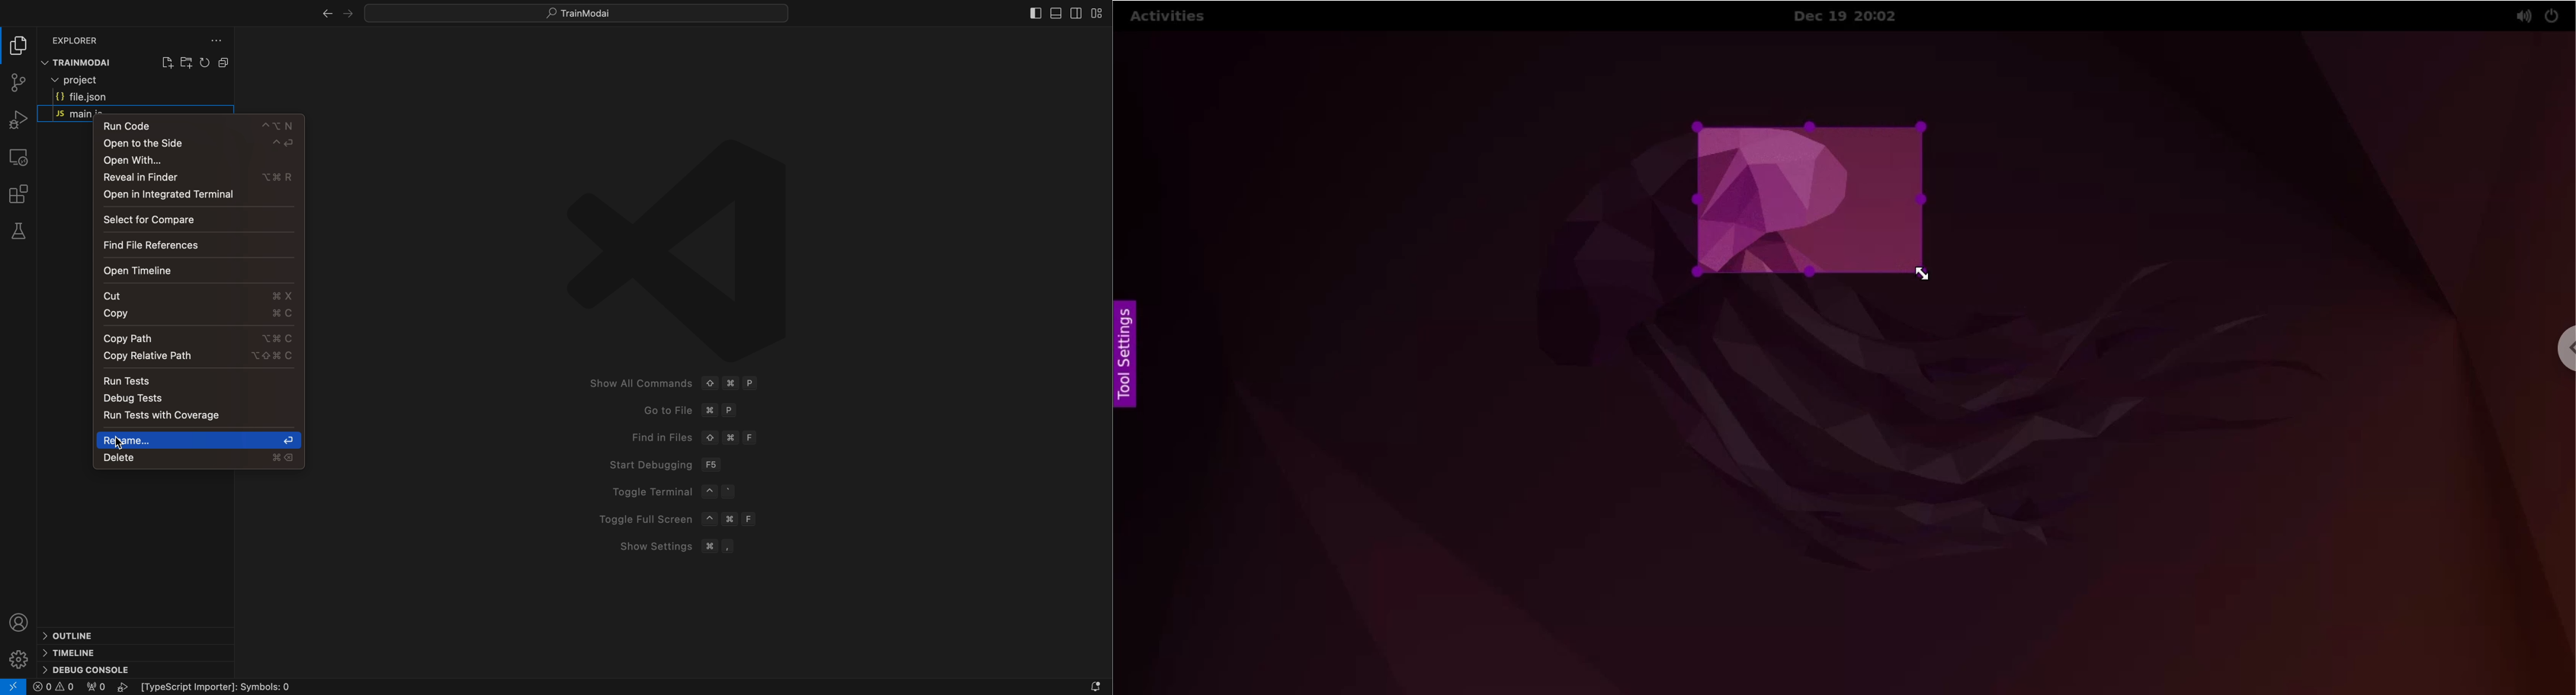 The height and width of the screenshot is (700, 2576). Describe the element at coordinates (1099, 14) in the screenshot. I see `layout` at that location.